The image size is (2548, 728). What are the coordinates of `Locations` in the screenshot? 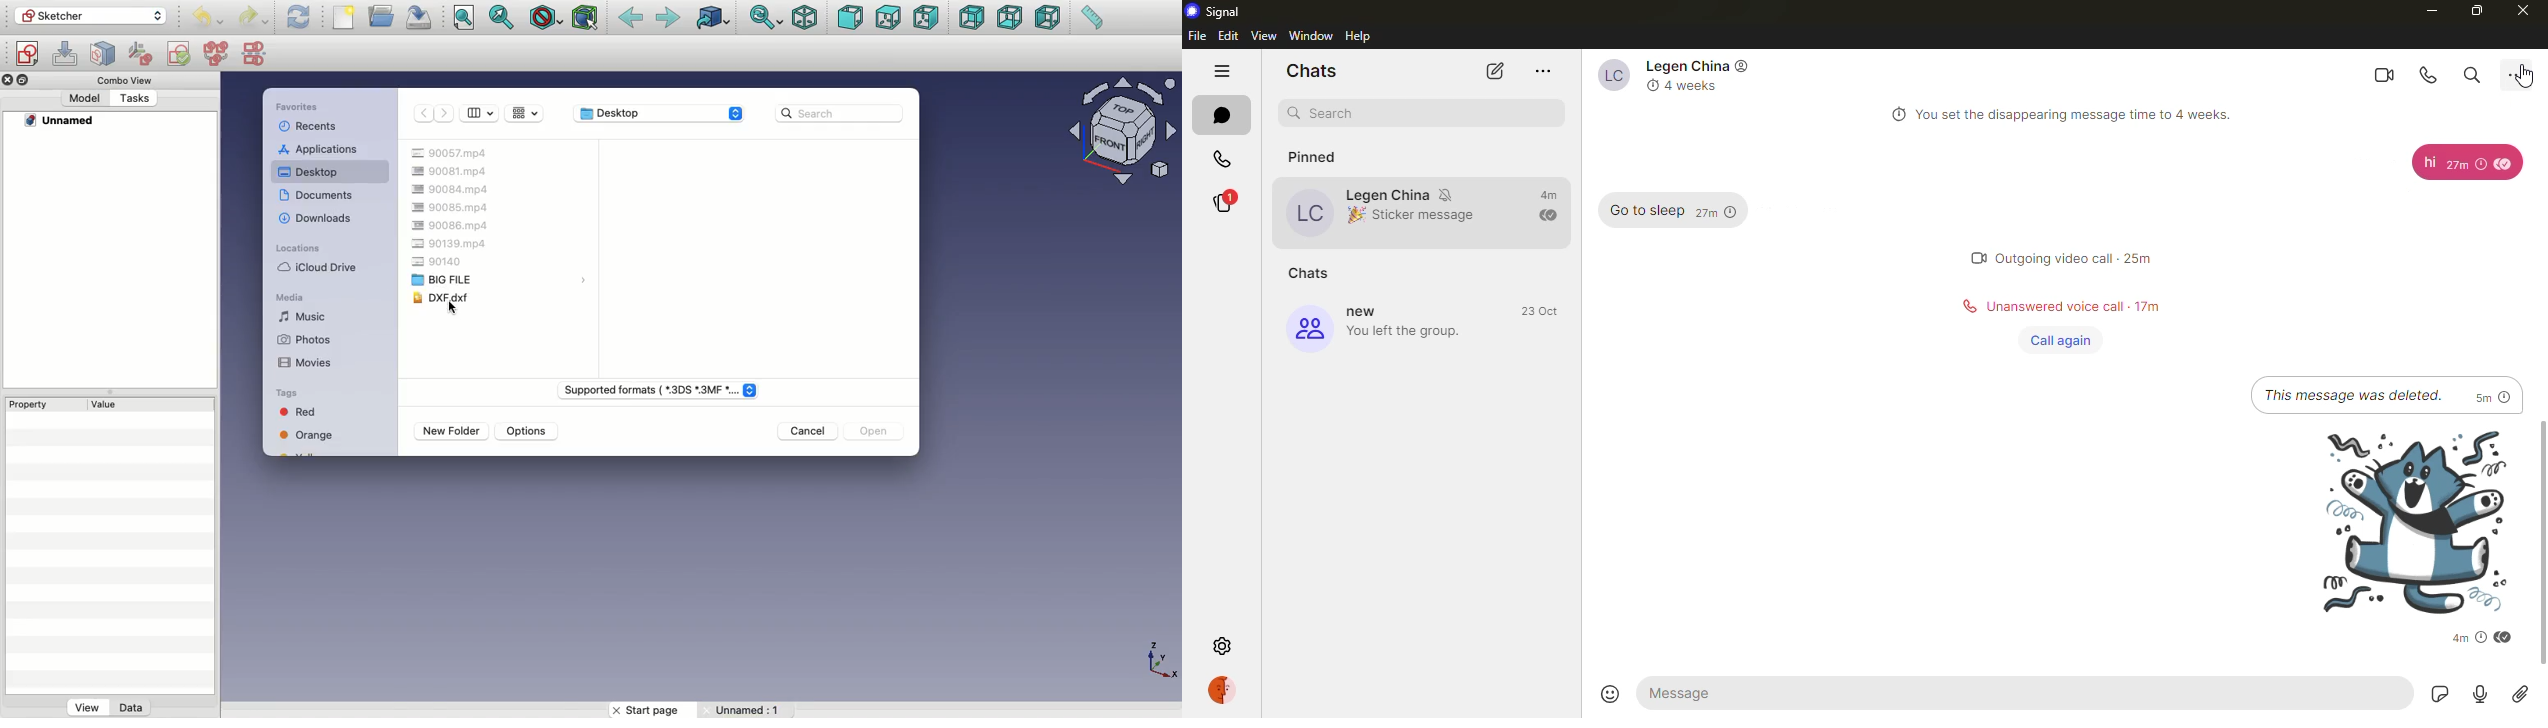 It's located at (299, 246).